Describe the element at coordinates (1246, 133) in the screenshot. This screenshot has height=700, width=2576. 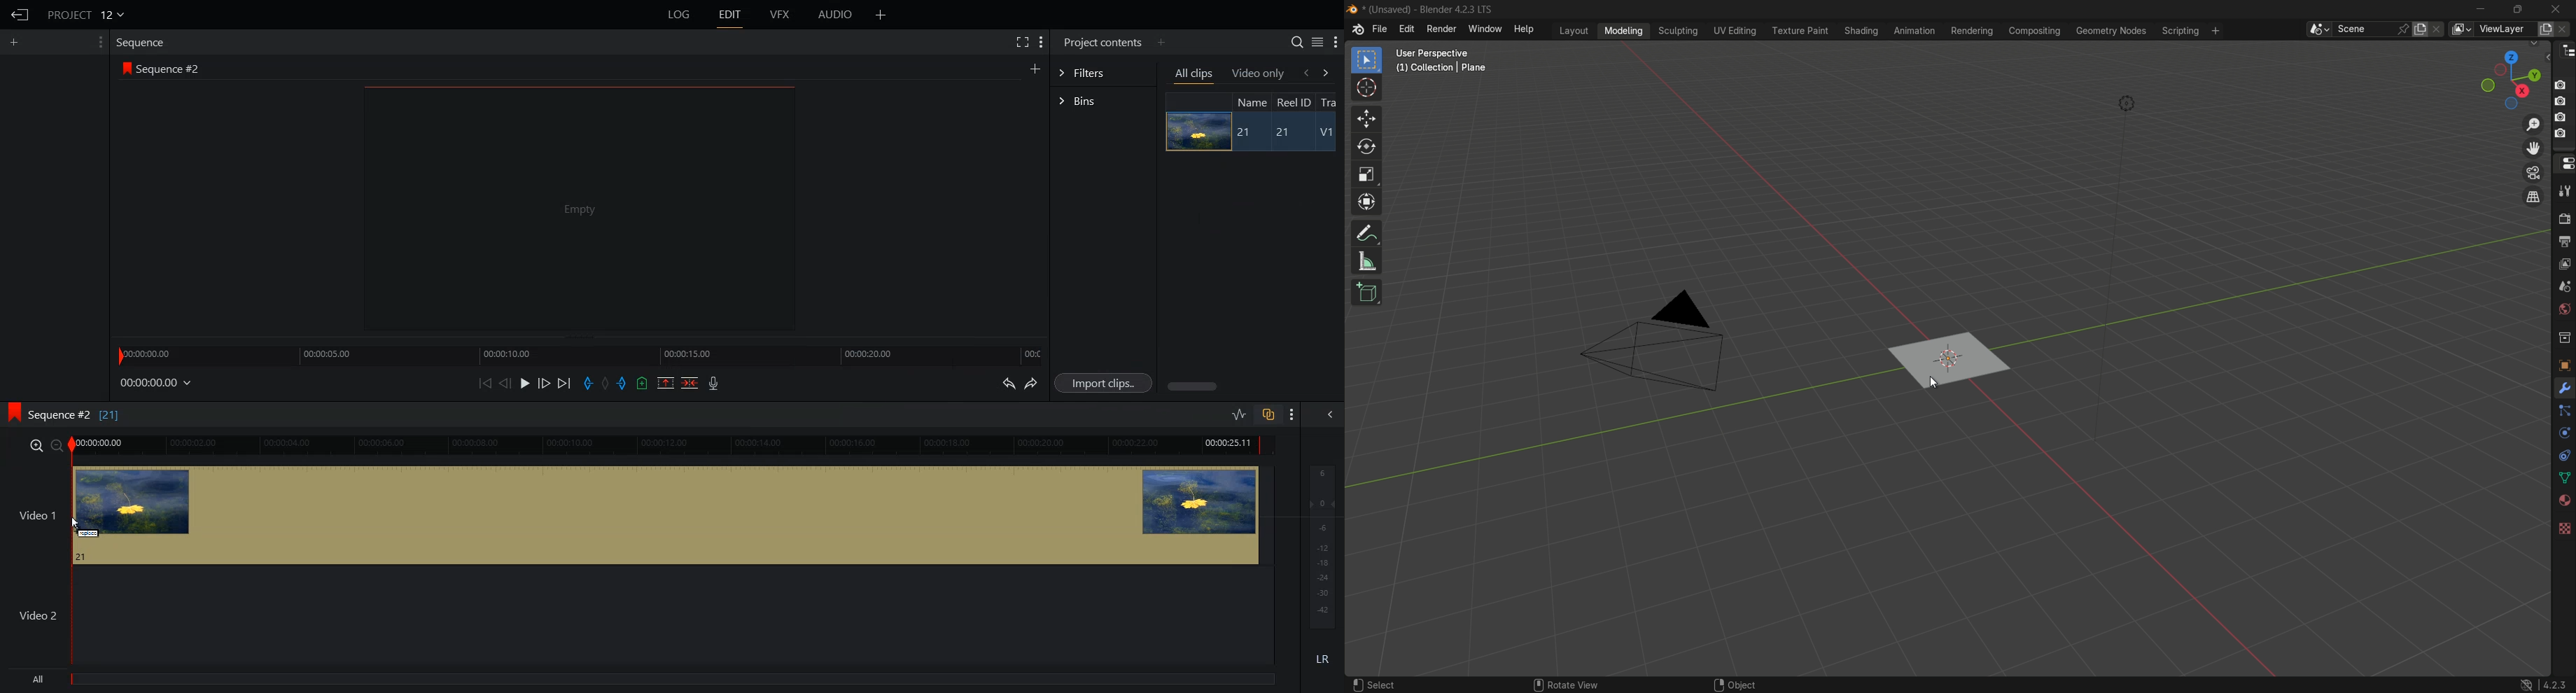
I see `21` at that location.